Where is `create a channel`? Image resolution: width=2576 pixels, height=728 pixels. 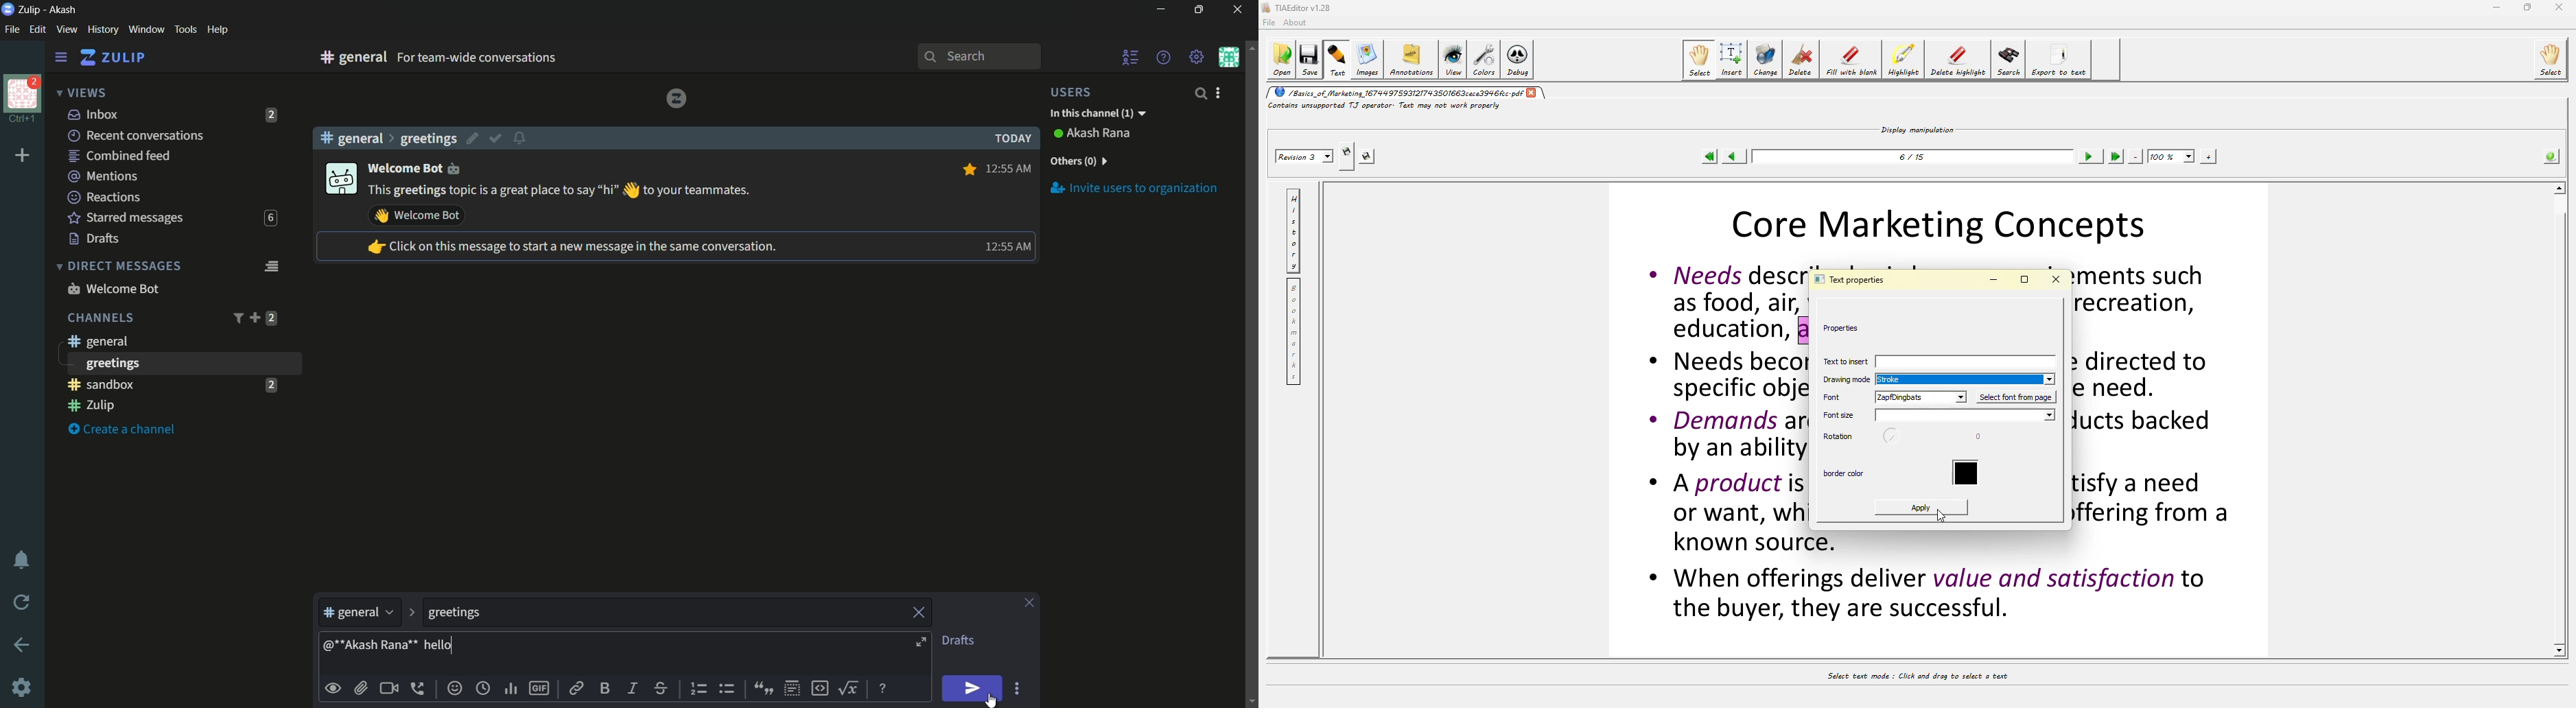 create a channel is located at coordinates (125, 430).